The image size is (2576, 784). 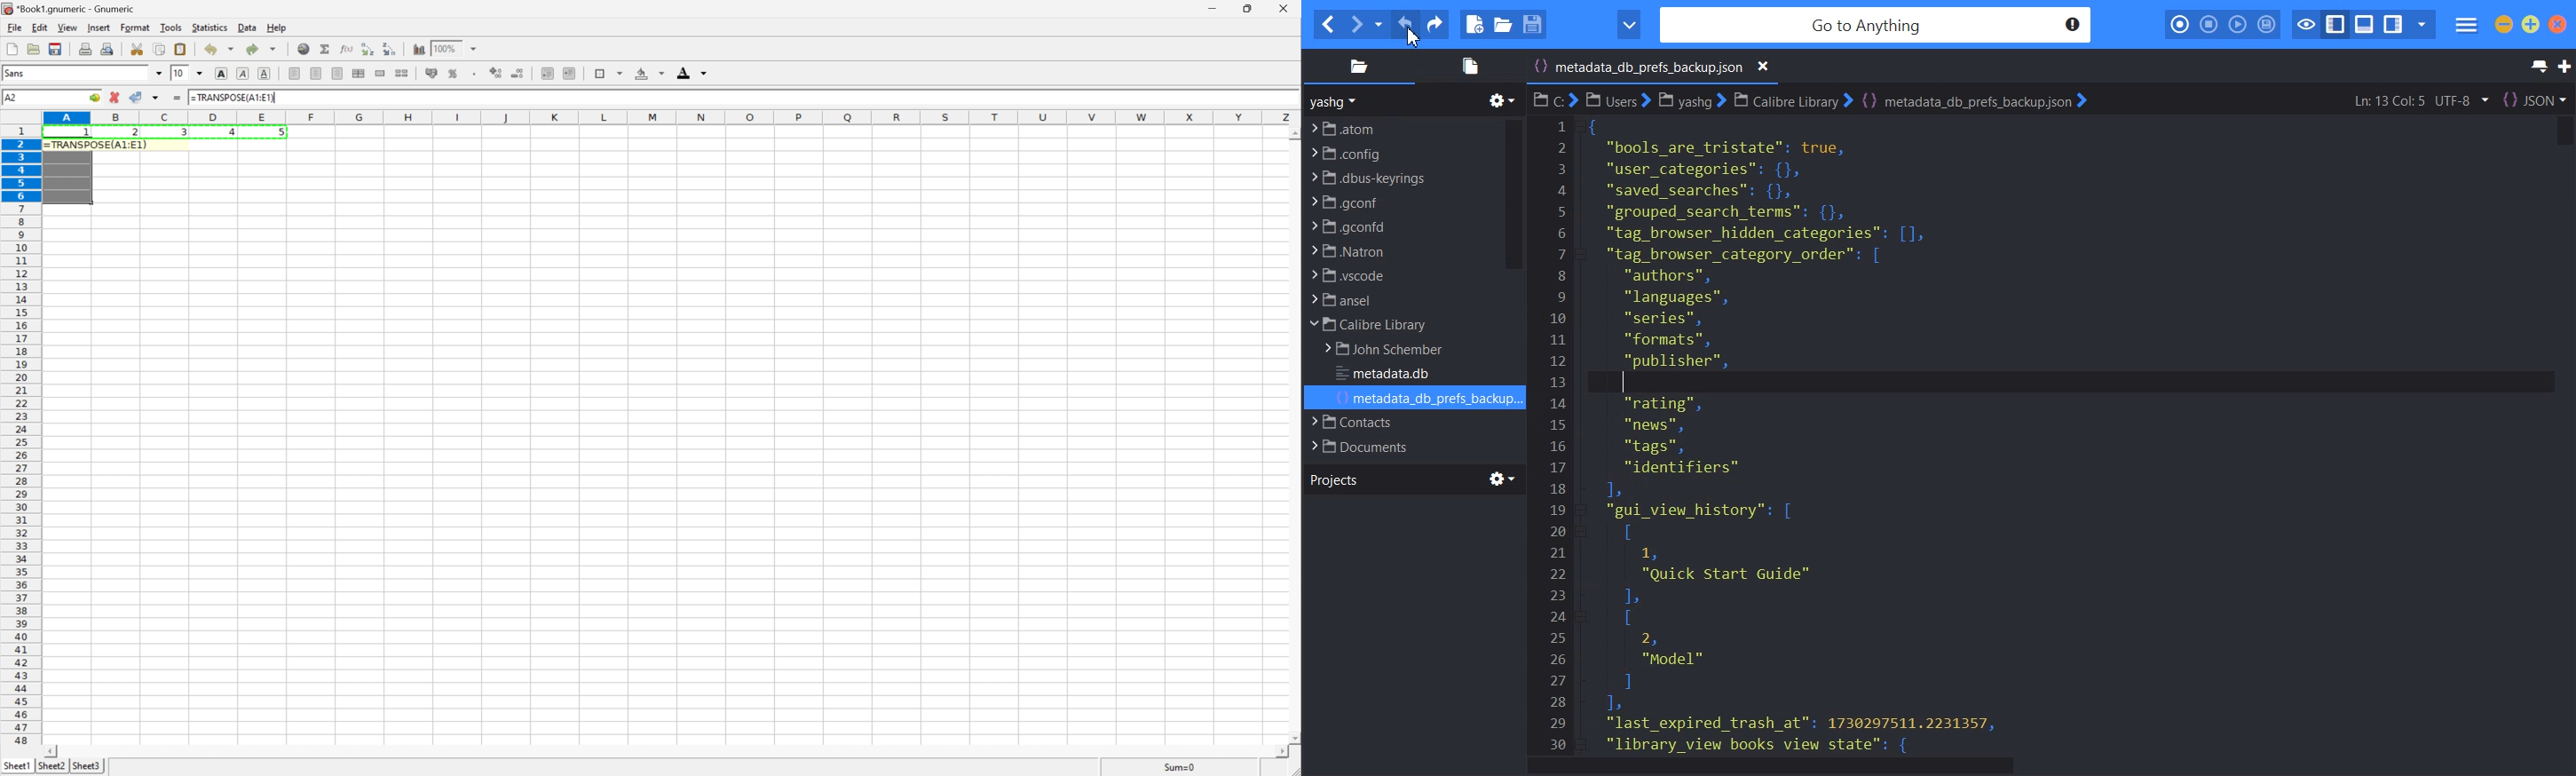 I want to click on 10, so click(x=179, y=74).